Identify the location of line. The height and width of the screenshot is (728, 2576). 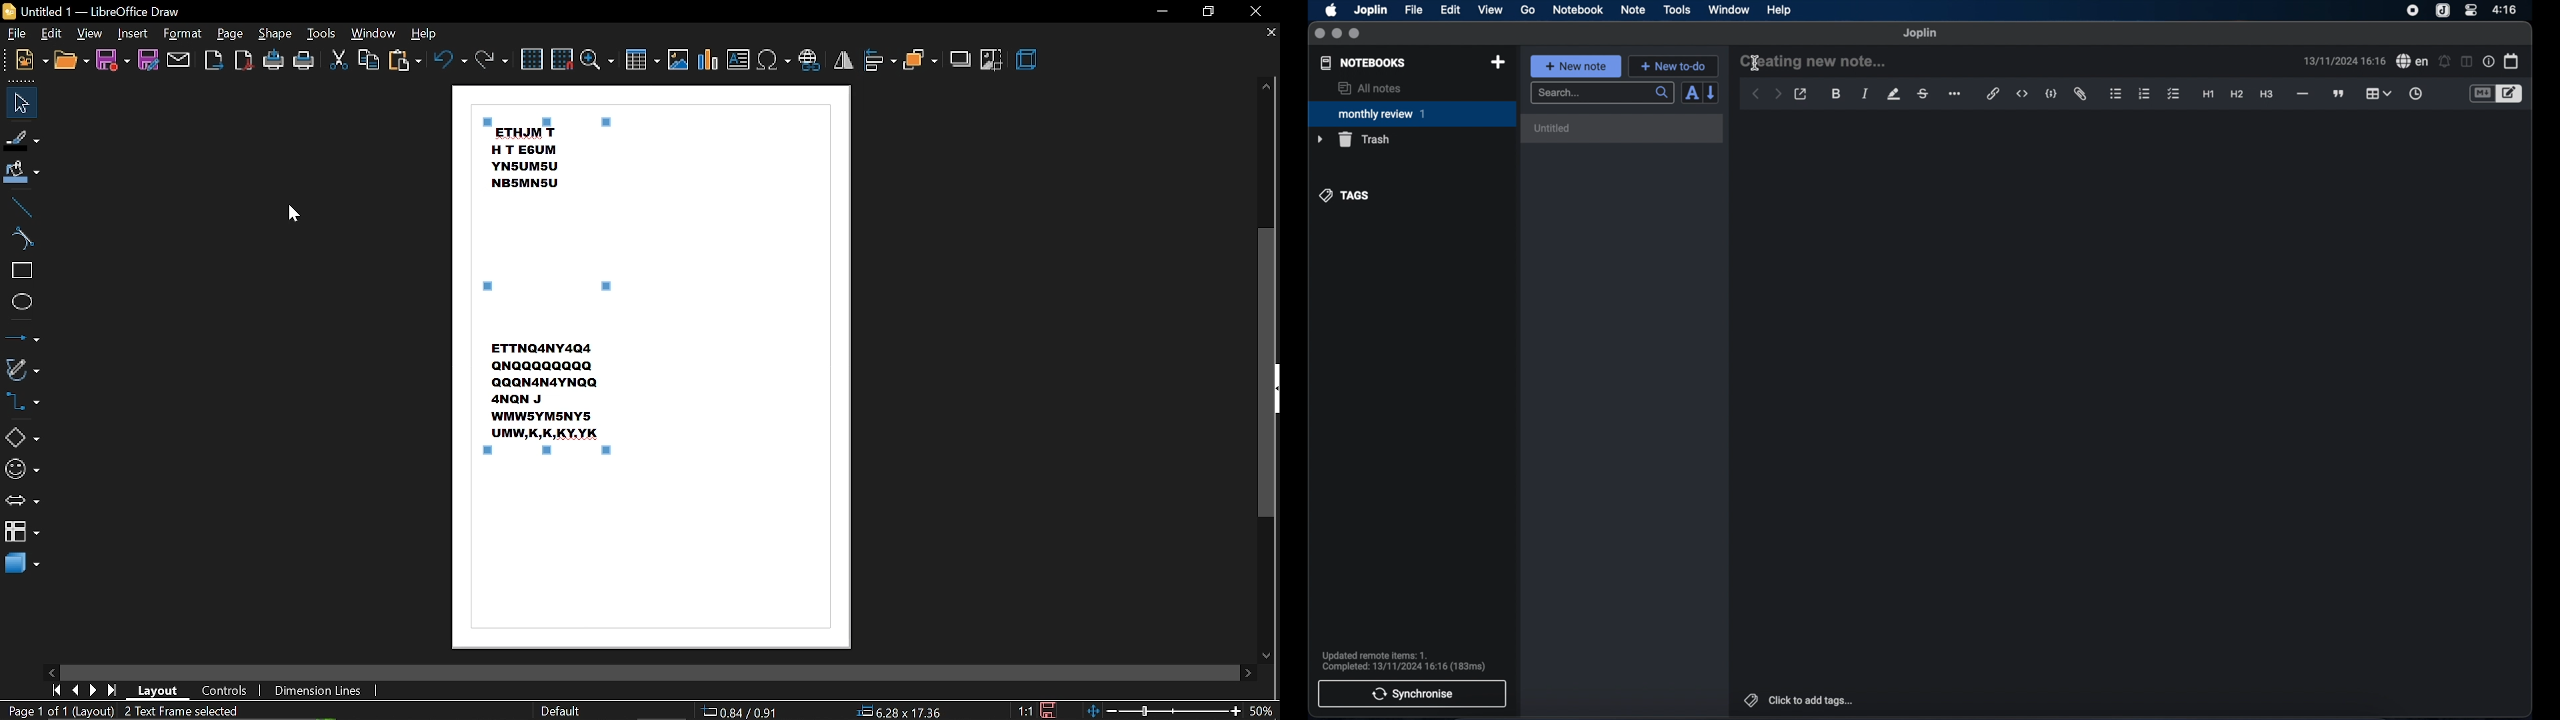
(21, 205).